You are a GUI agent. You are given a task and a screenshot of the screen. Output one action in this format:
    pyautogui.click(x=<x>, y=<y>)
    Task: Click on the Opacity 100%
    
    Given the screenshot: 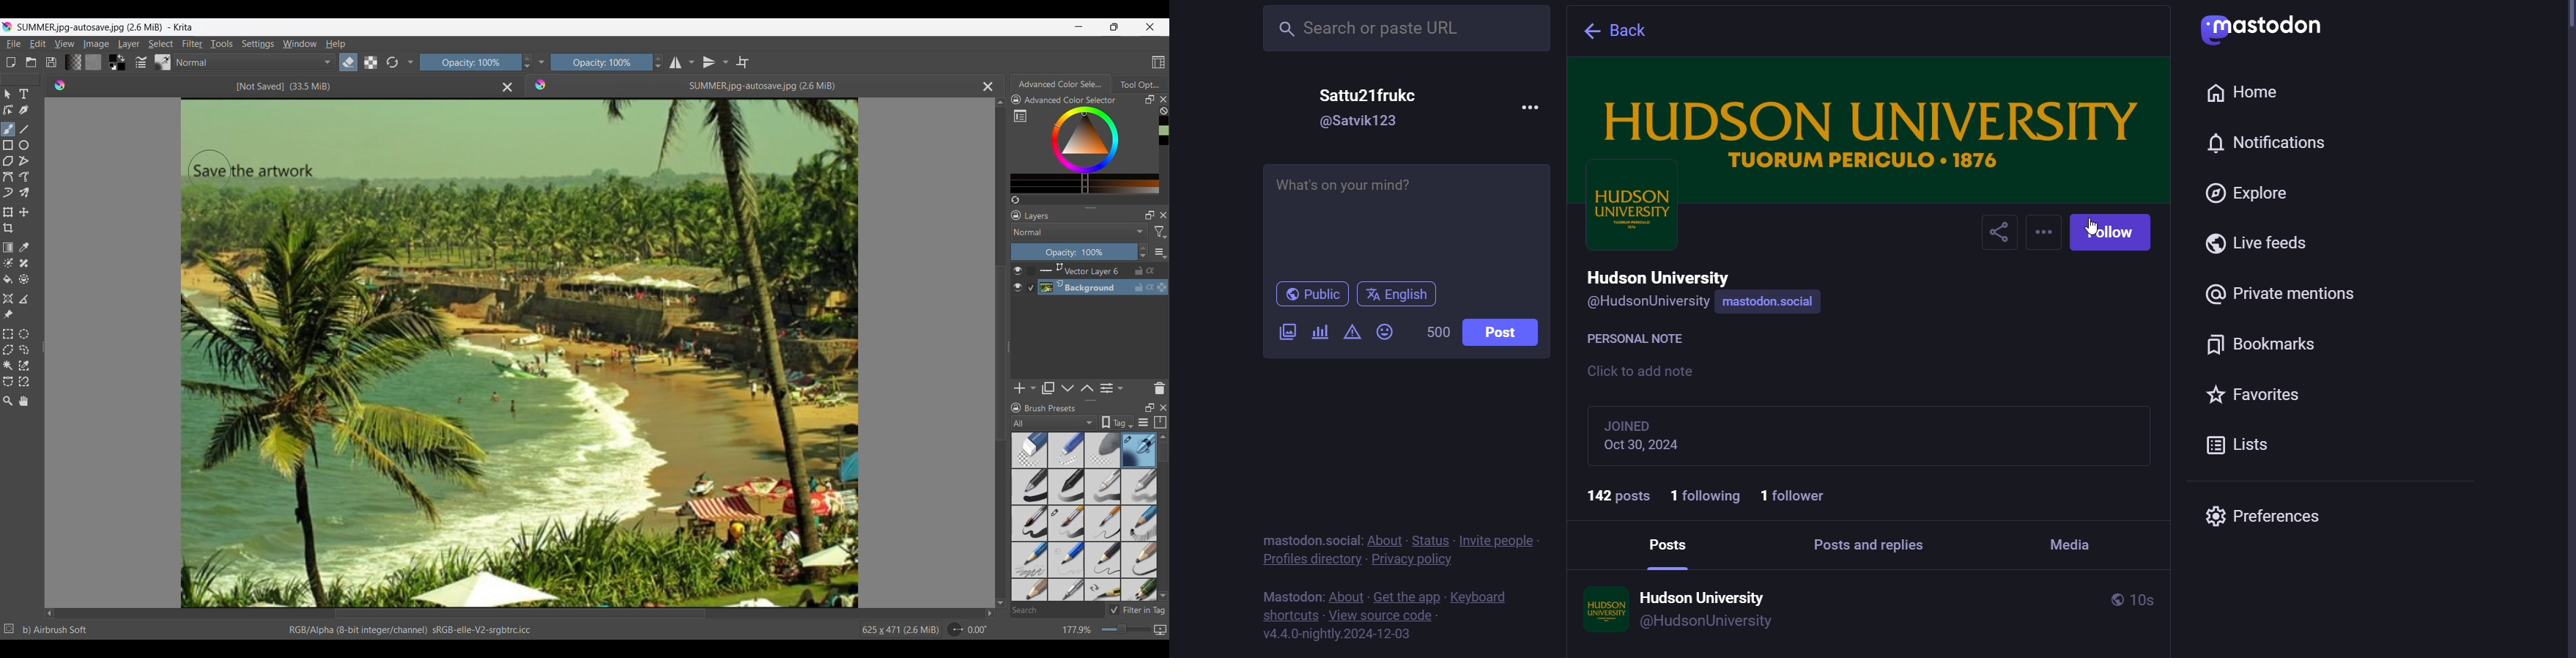 What is the action you would take?
    pyautogui.click(x=602, y=62)
    